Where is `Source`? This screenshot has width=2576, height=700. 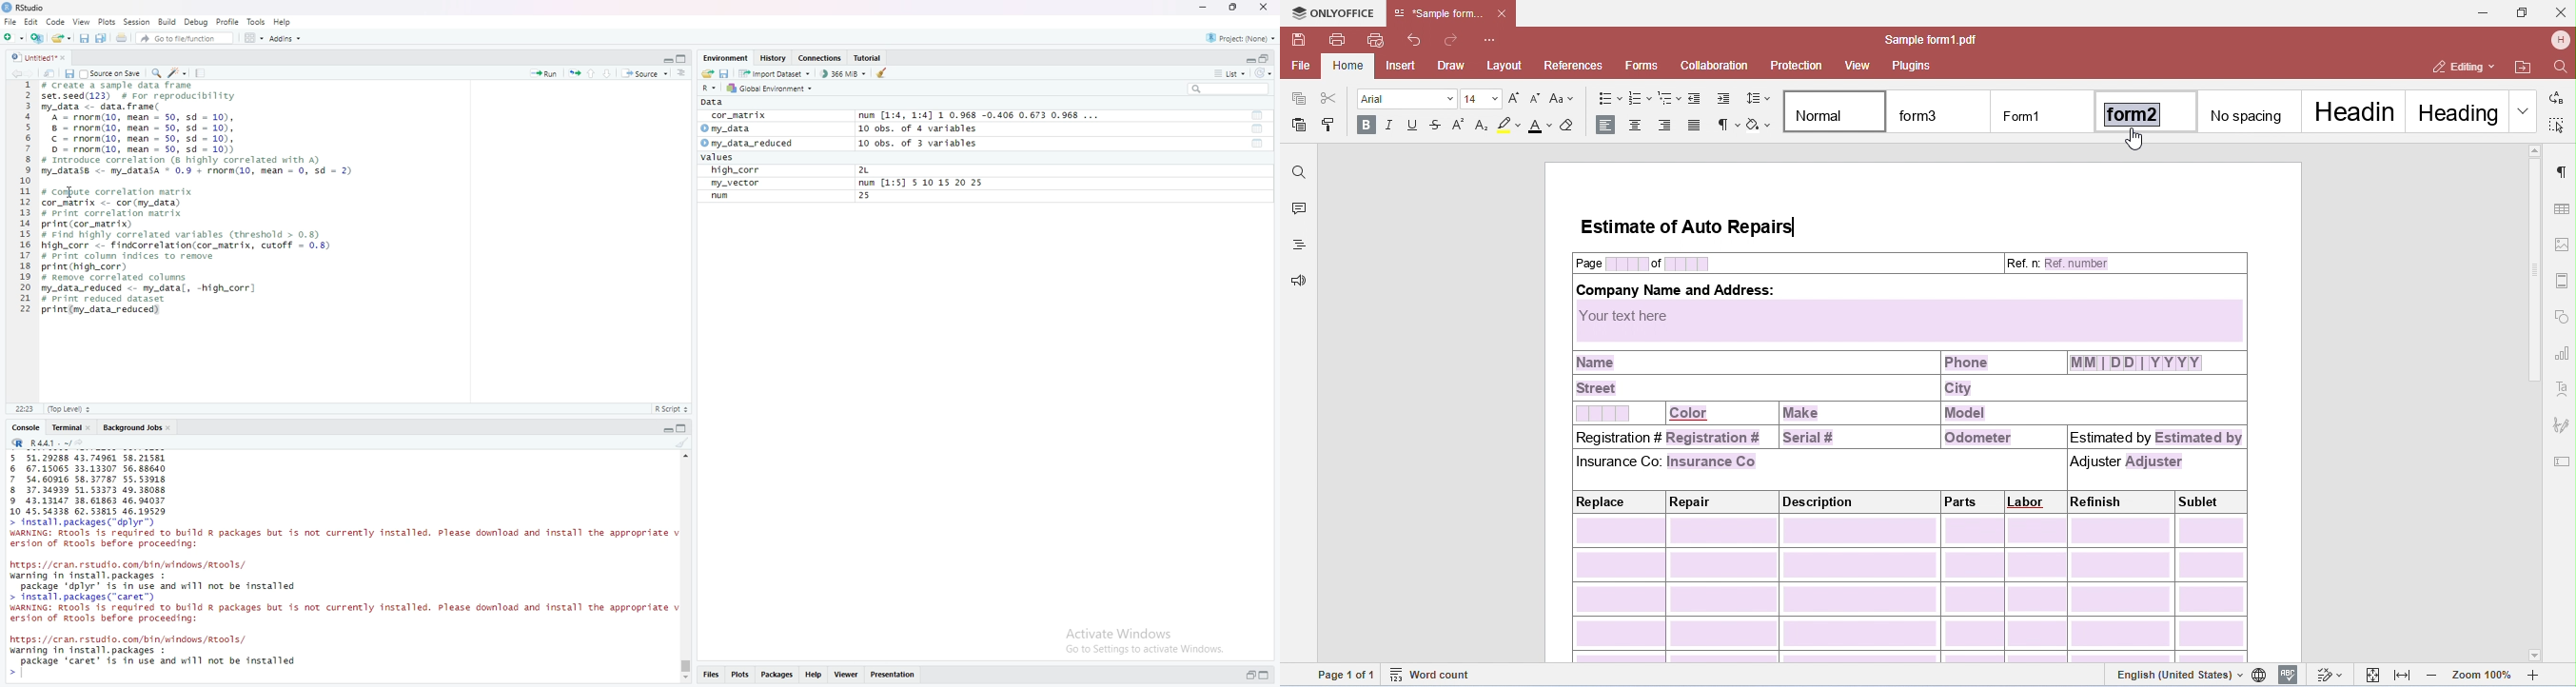
Source is located at coordinates (647, 73).